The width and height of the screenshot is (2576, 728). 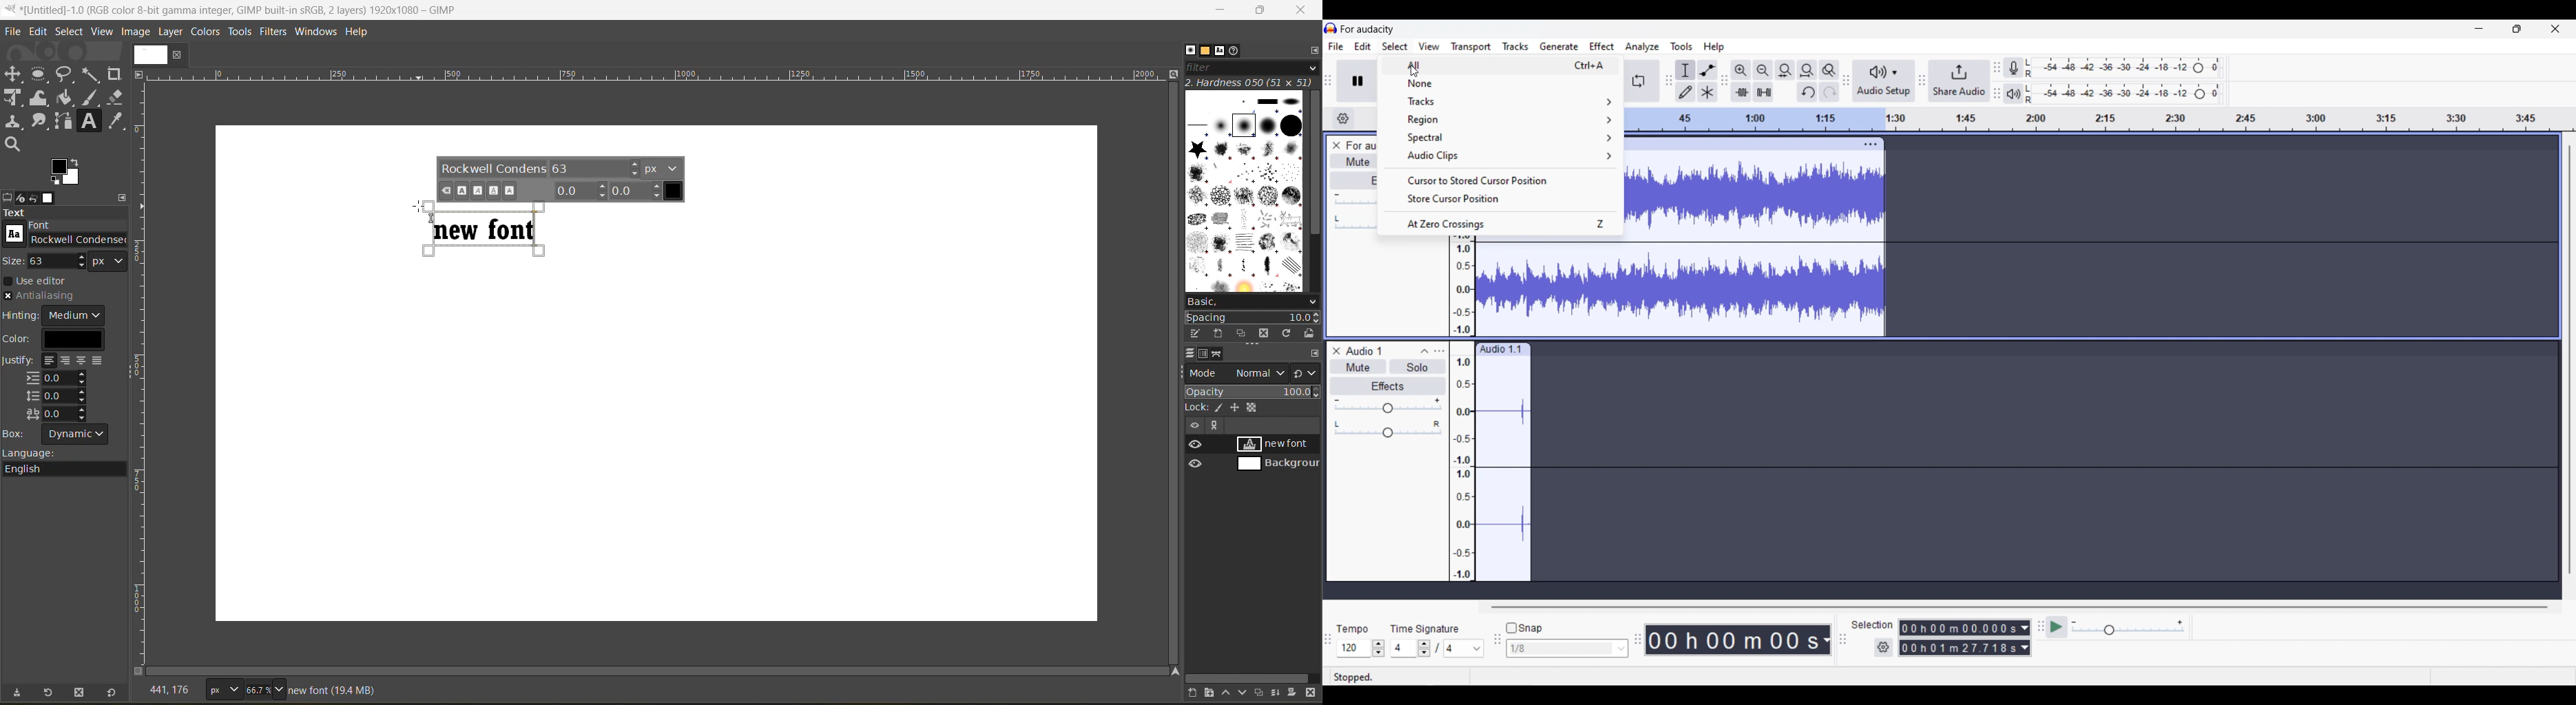 What do you see at coordinates (1207, 354) in the screenshot?
I see `channels` at bounding box center [1207, 354].